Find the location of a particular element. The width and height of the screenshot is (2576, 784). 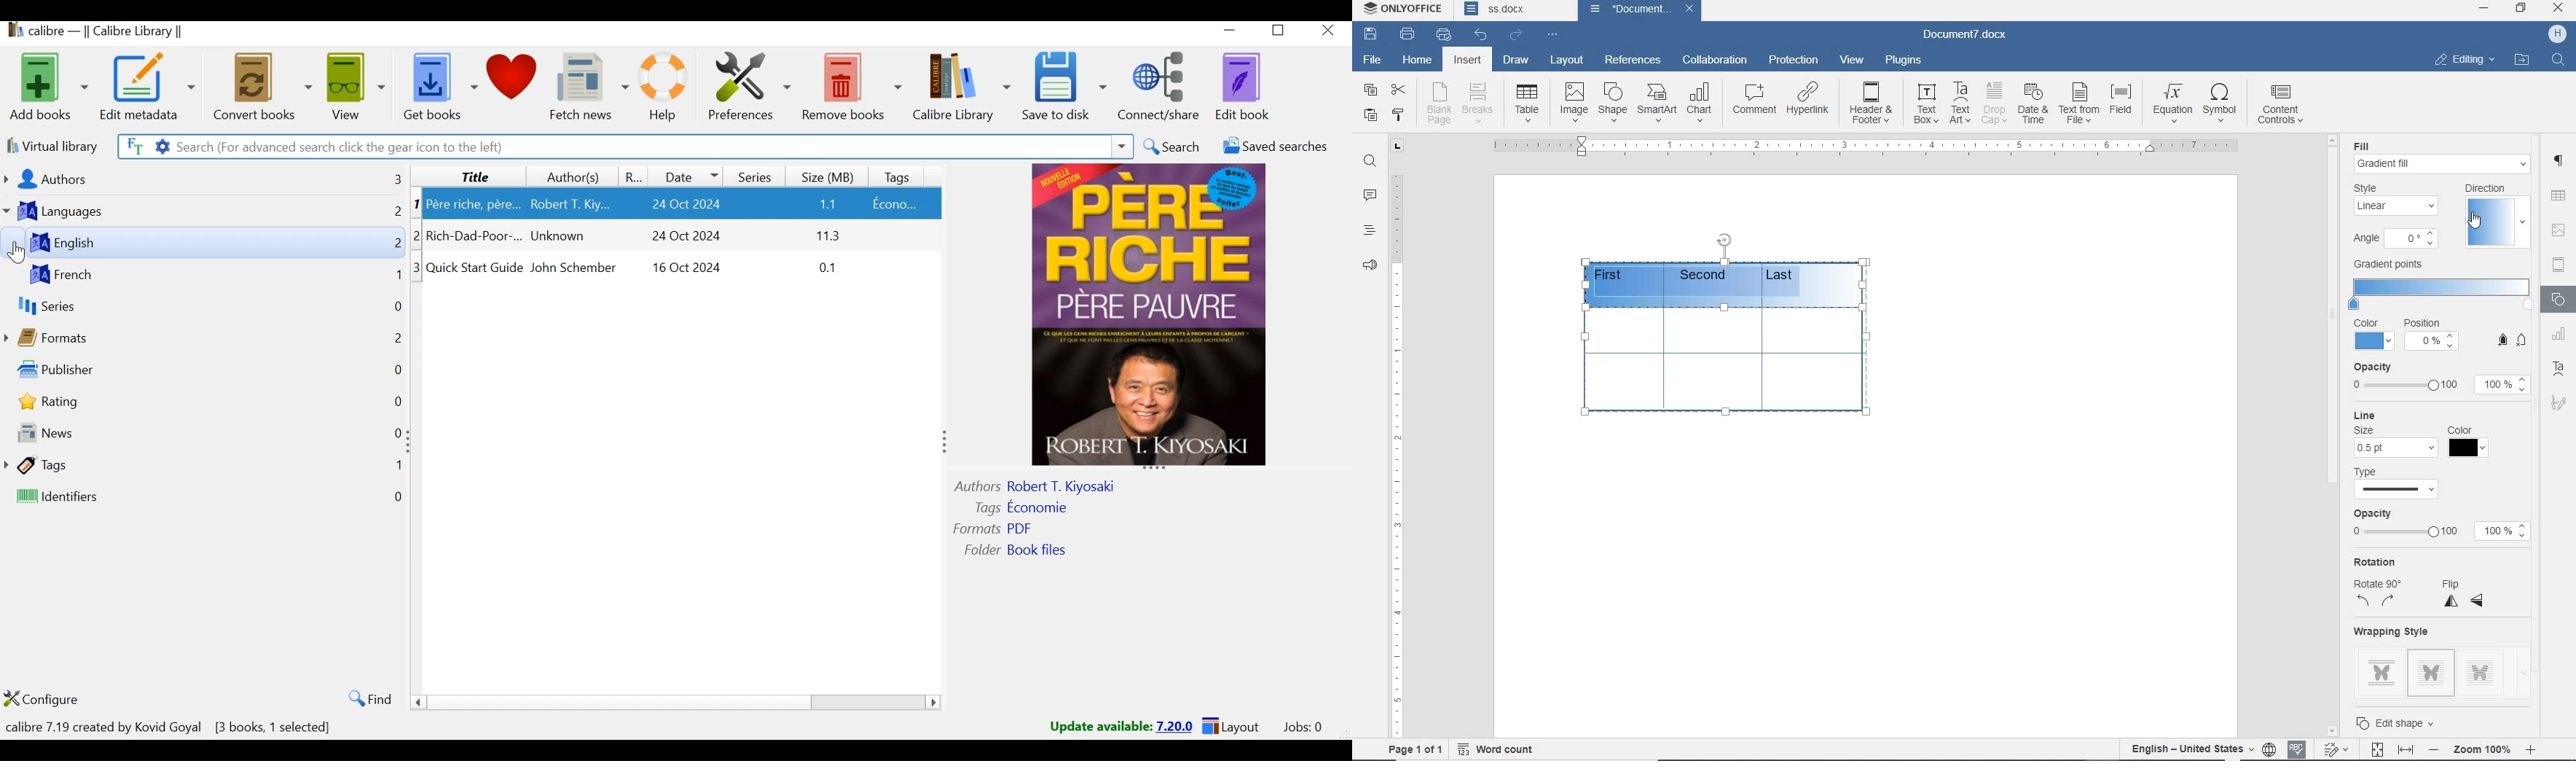

Rating is located at coordinates (83, 402).